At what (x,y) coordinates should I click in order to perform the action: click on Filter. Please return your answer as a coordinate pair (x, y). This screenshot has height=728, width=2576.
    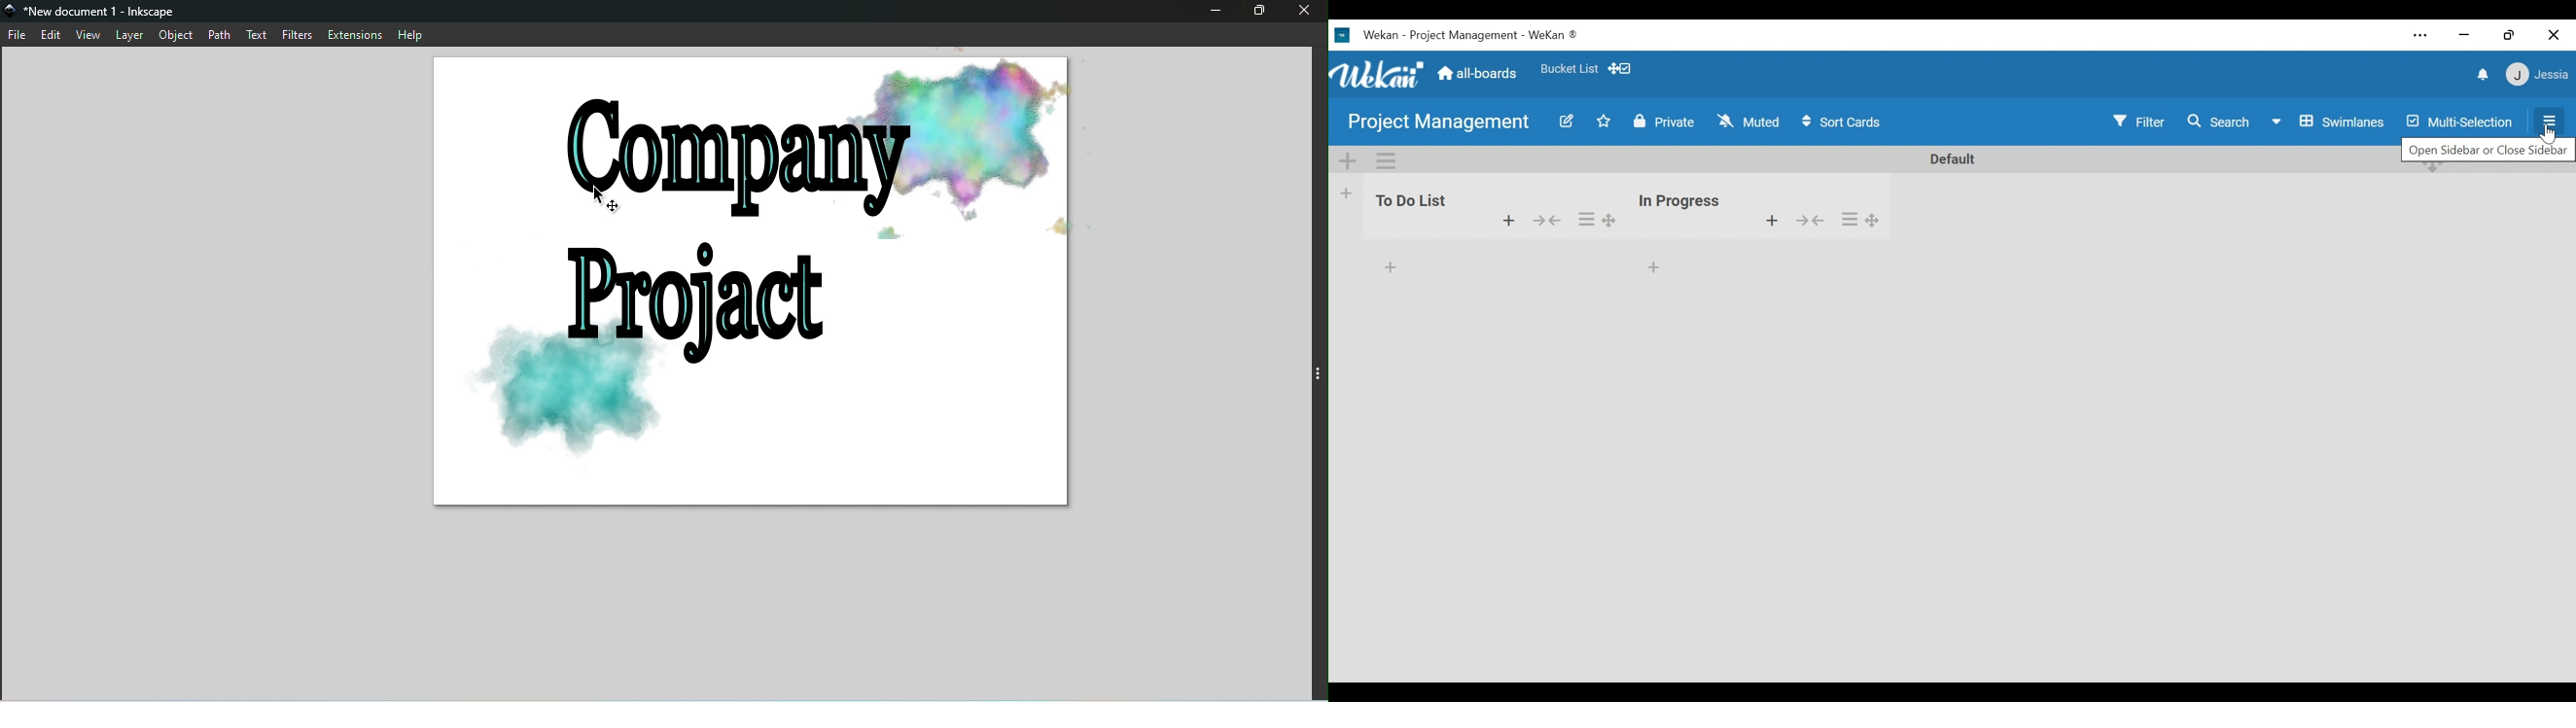
    Looking at the image, I should click on (2139, 122).